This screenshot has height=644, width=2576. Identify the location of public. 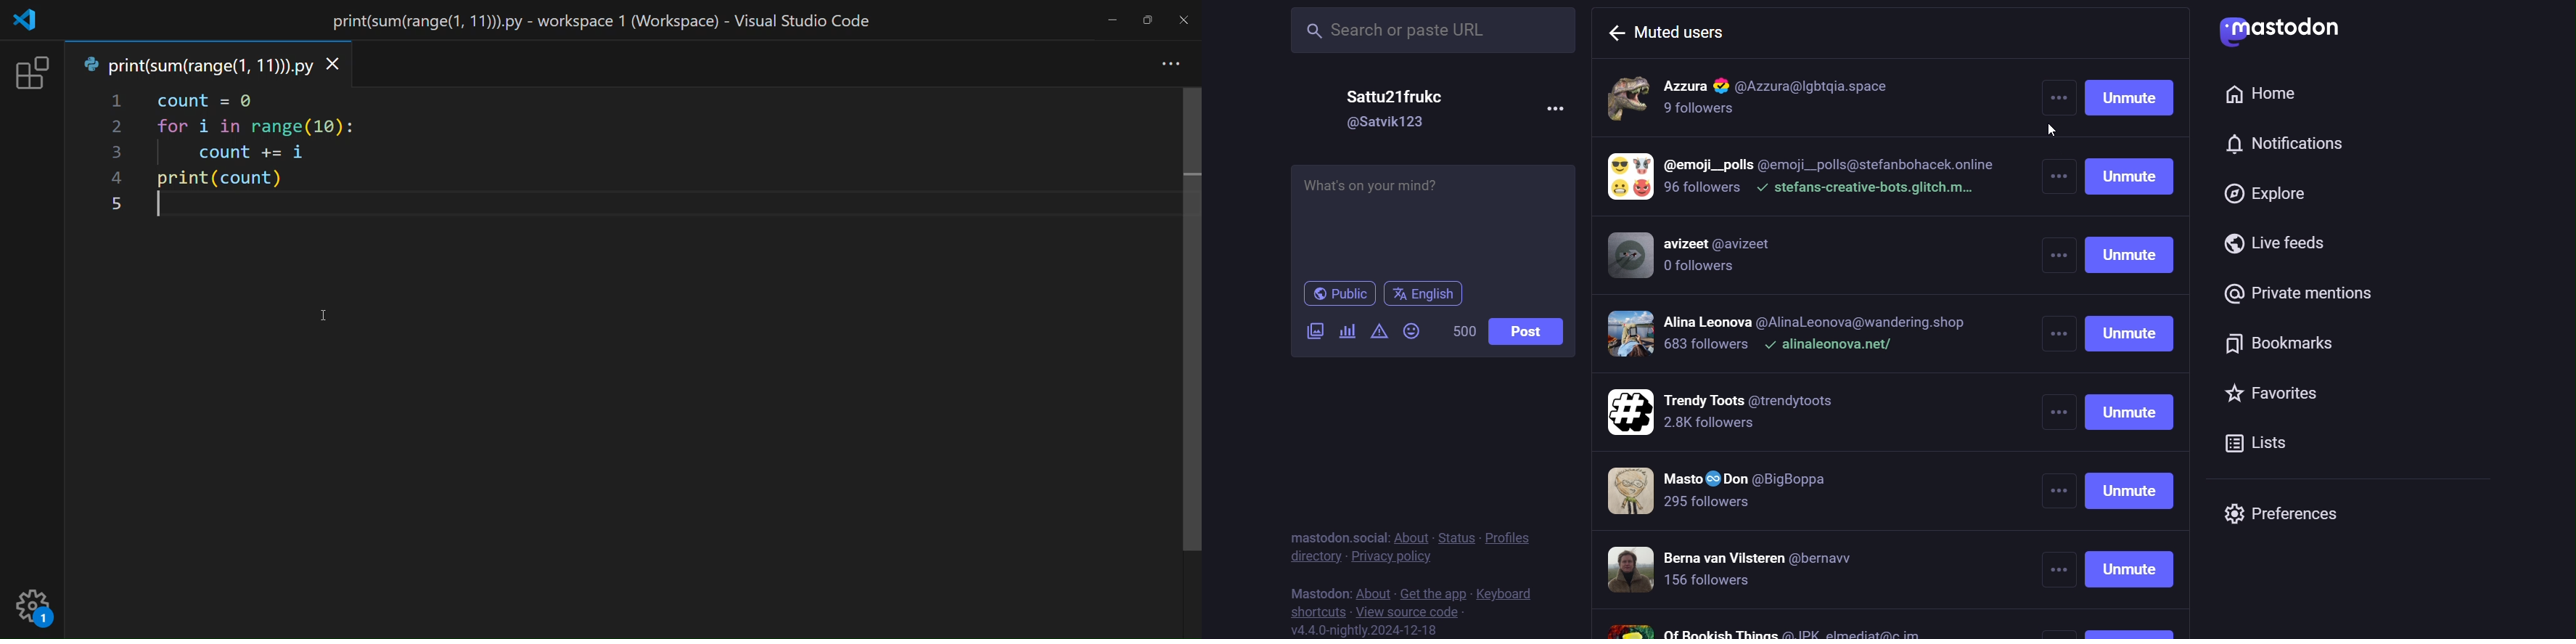
(1337, 293).